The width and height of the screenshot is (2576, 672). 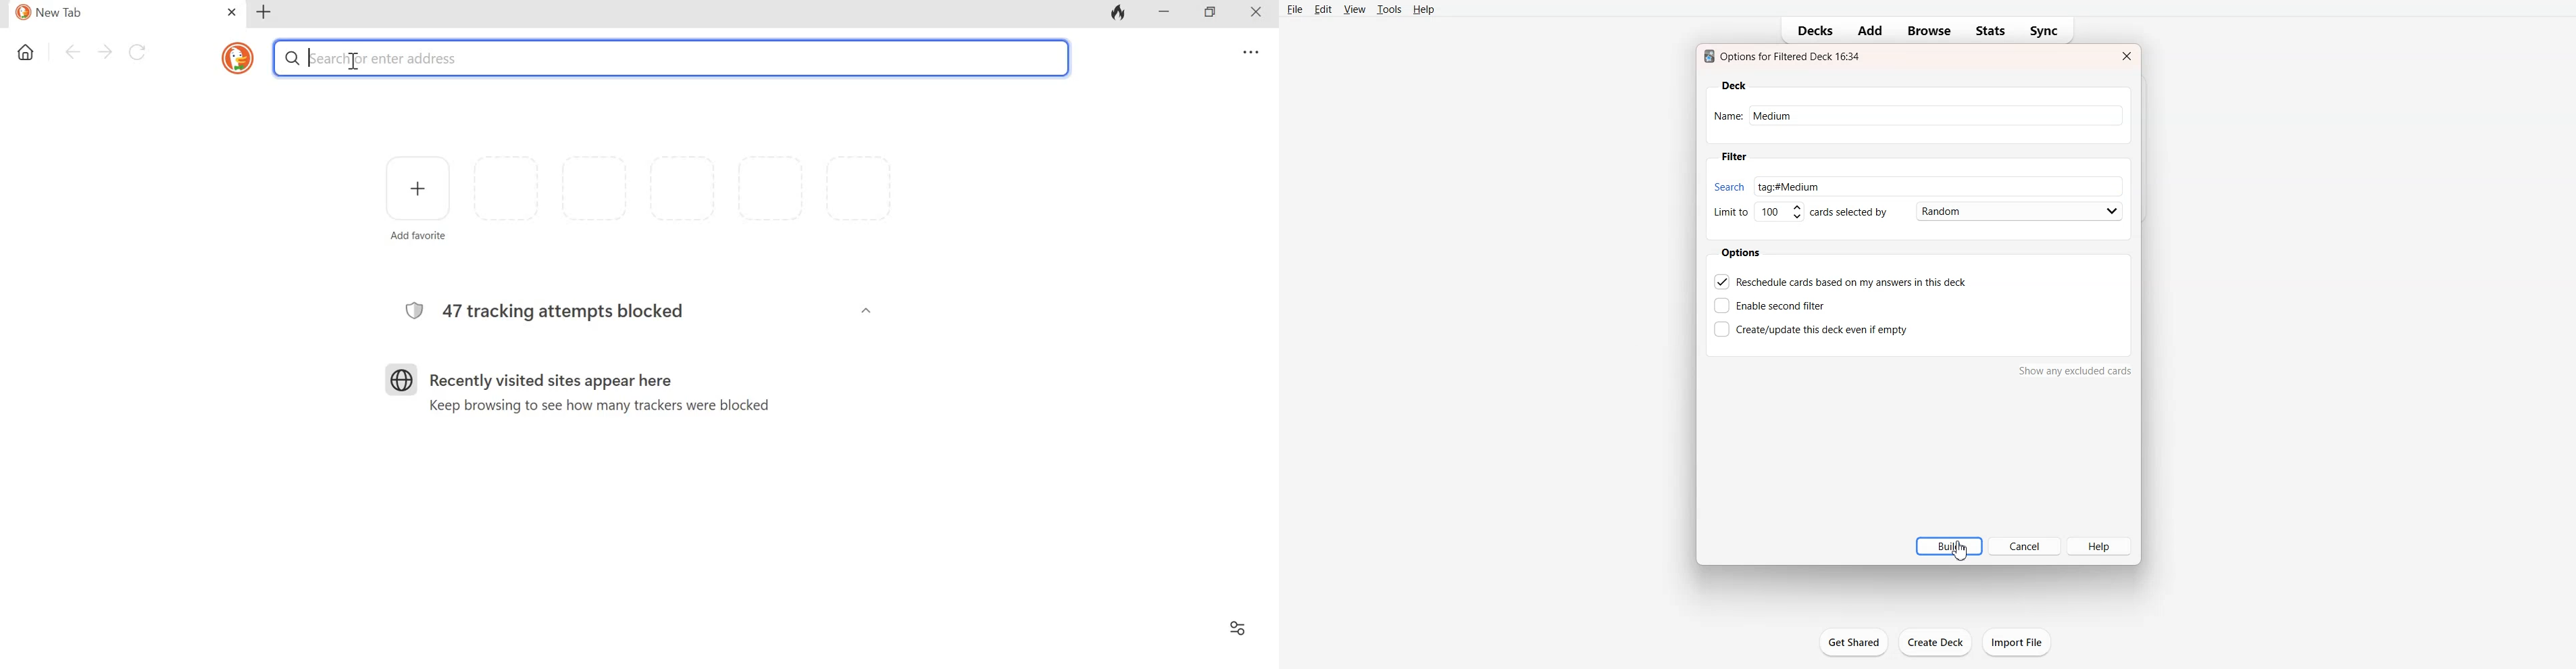 What do you see at coordinates (2125, 56) in the screenshot?
I see `Close` at bounding box center [2125, 56].